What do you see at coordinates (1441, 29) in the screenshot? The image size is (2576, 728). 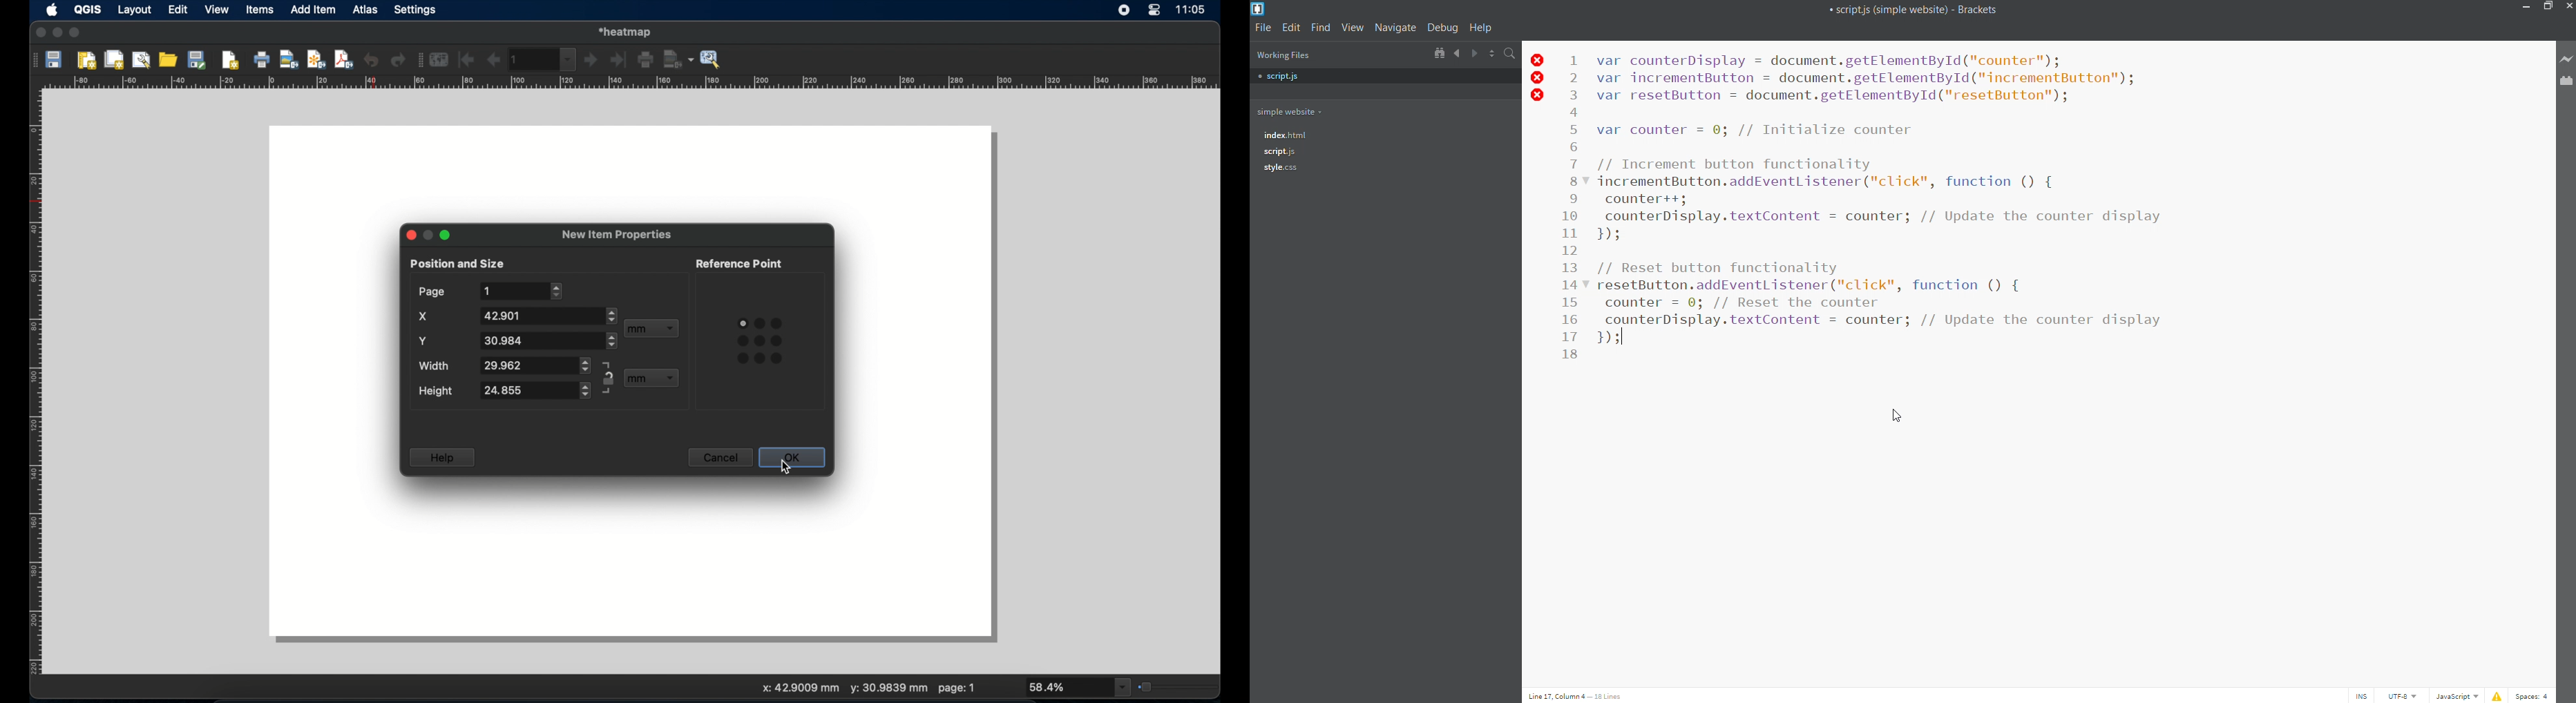 I see `debug` at bounding box center [1441, 29].